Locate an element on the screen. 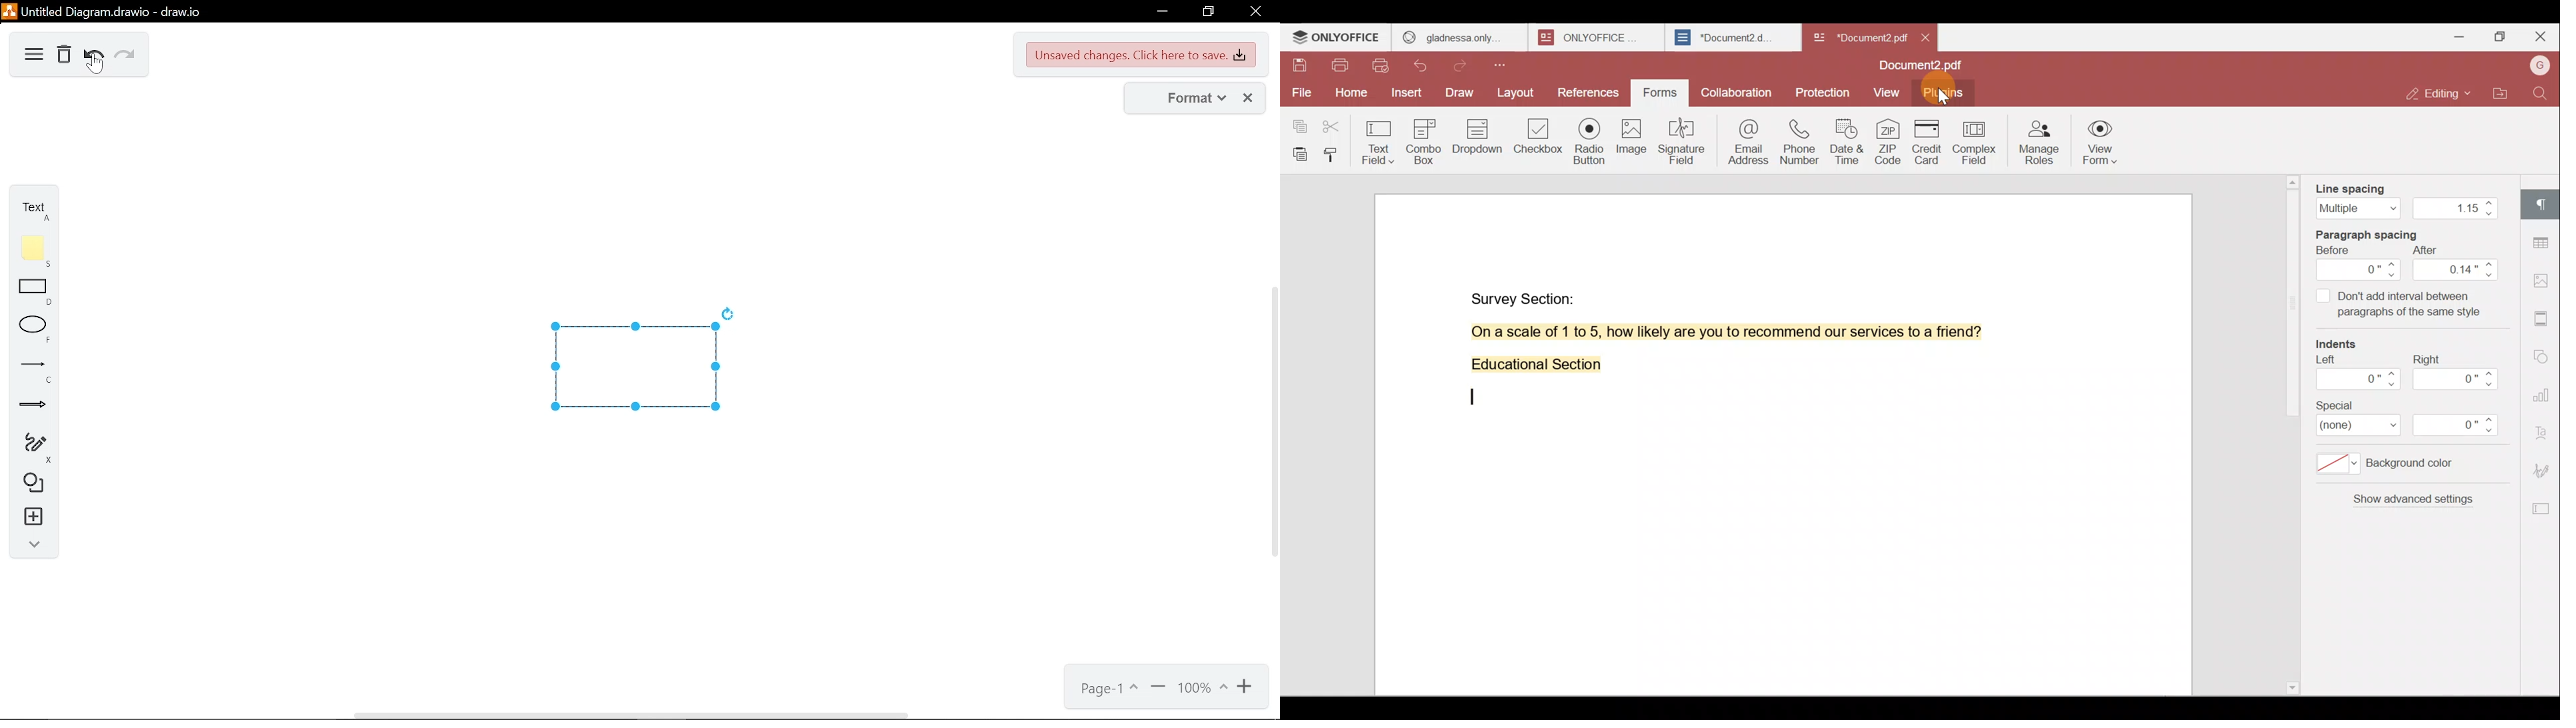  Email address is located at coordinates (1743, 139).